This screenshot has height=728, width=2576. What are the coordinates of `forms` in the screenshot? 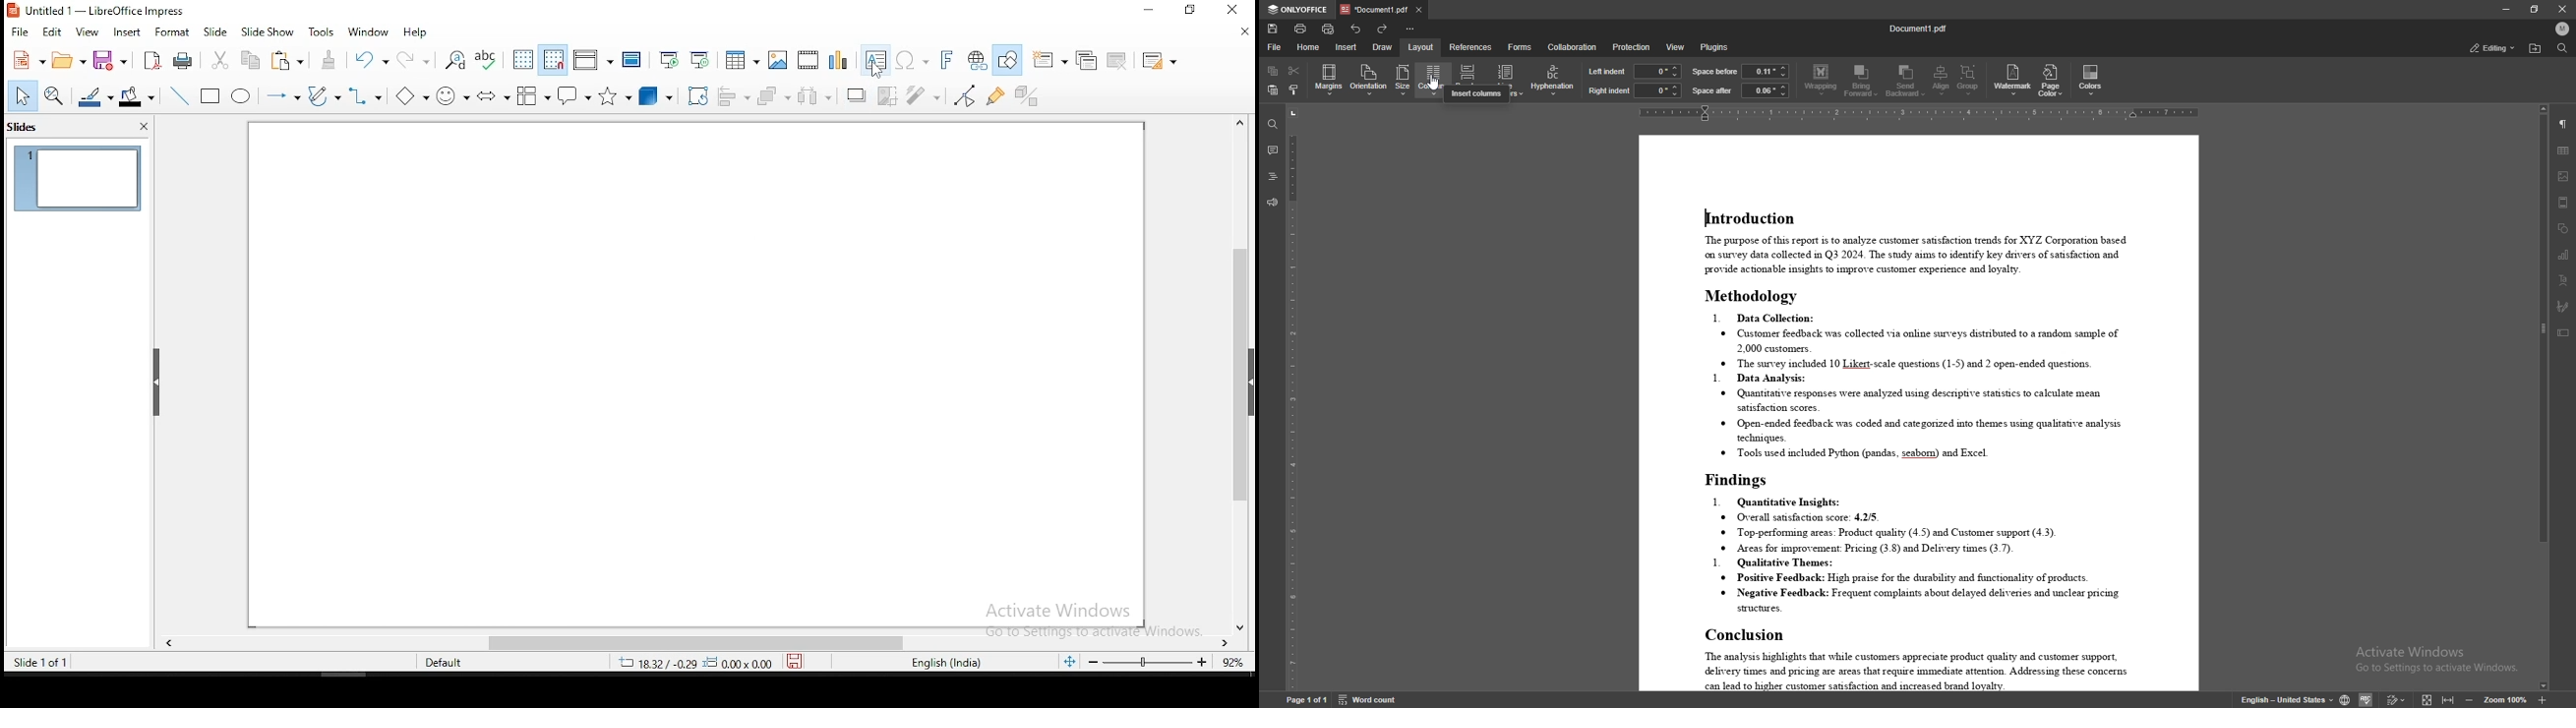 It's located at (1520, 47).